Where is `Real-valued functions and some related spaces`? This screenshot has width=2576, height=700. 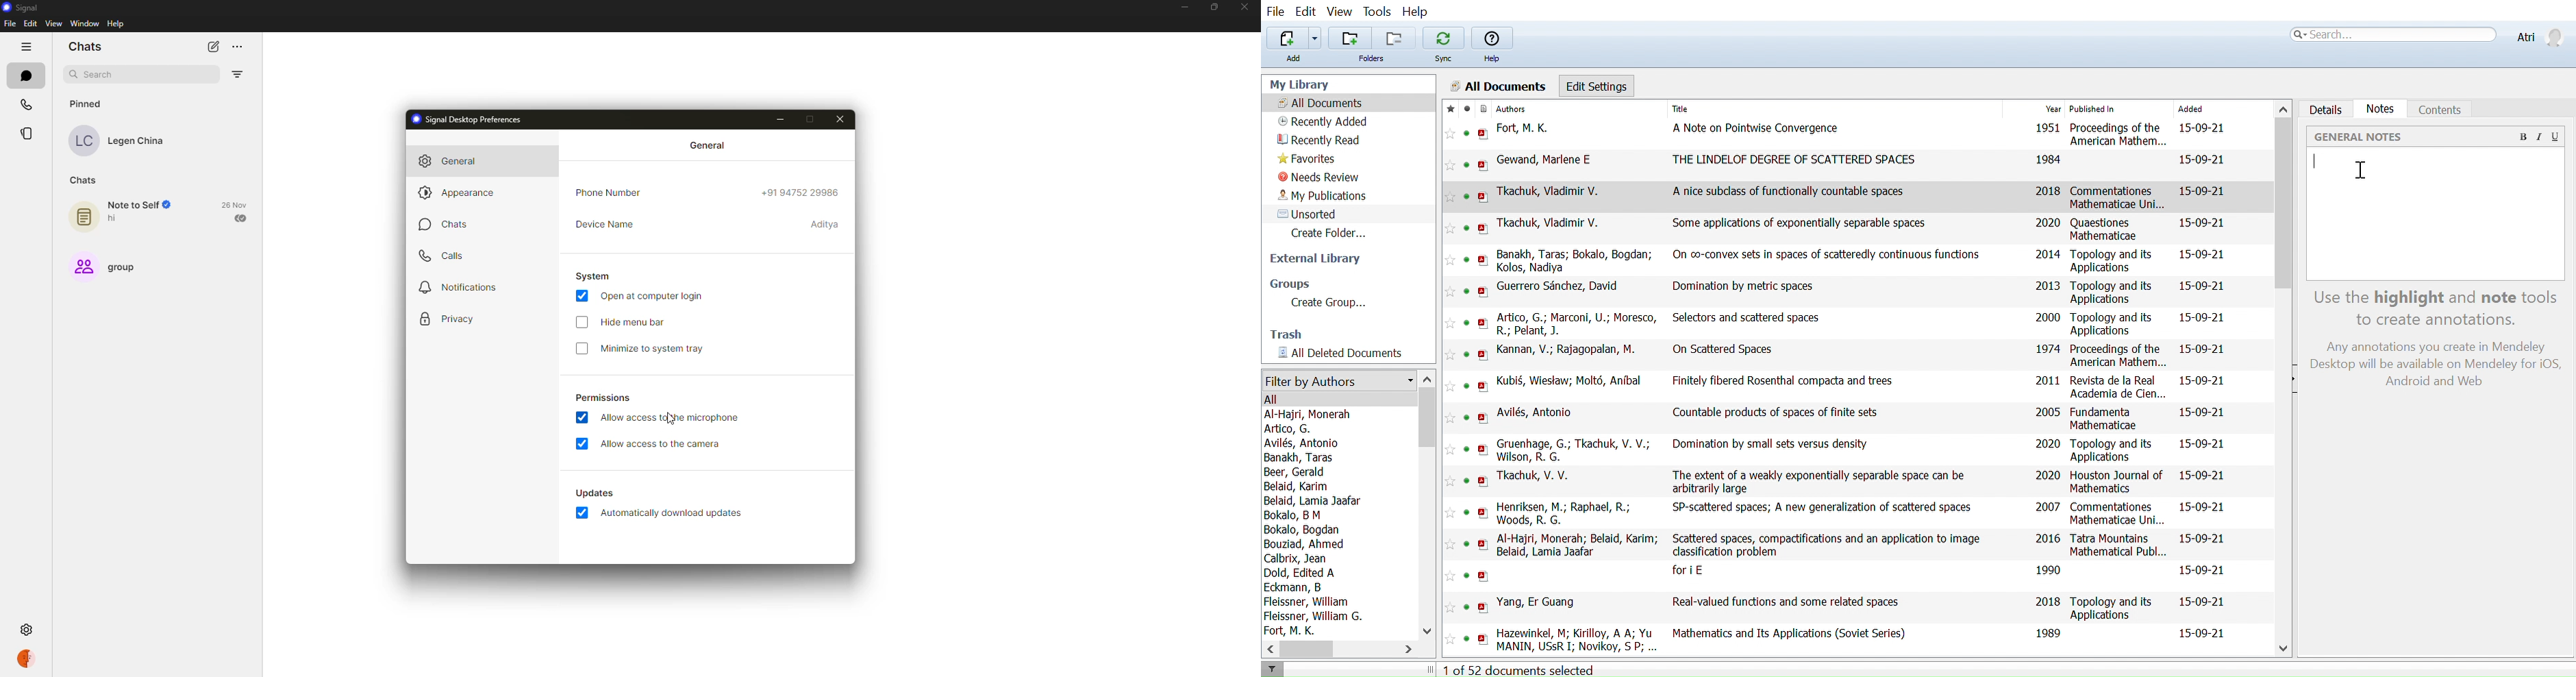 Real-valued functions and some related spaces is located at coordinates (1786, 602).